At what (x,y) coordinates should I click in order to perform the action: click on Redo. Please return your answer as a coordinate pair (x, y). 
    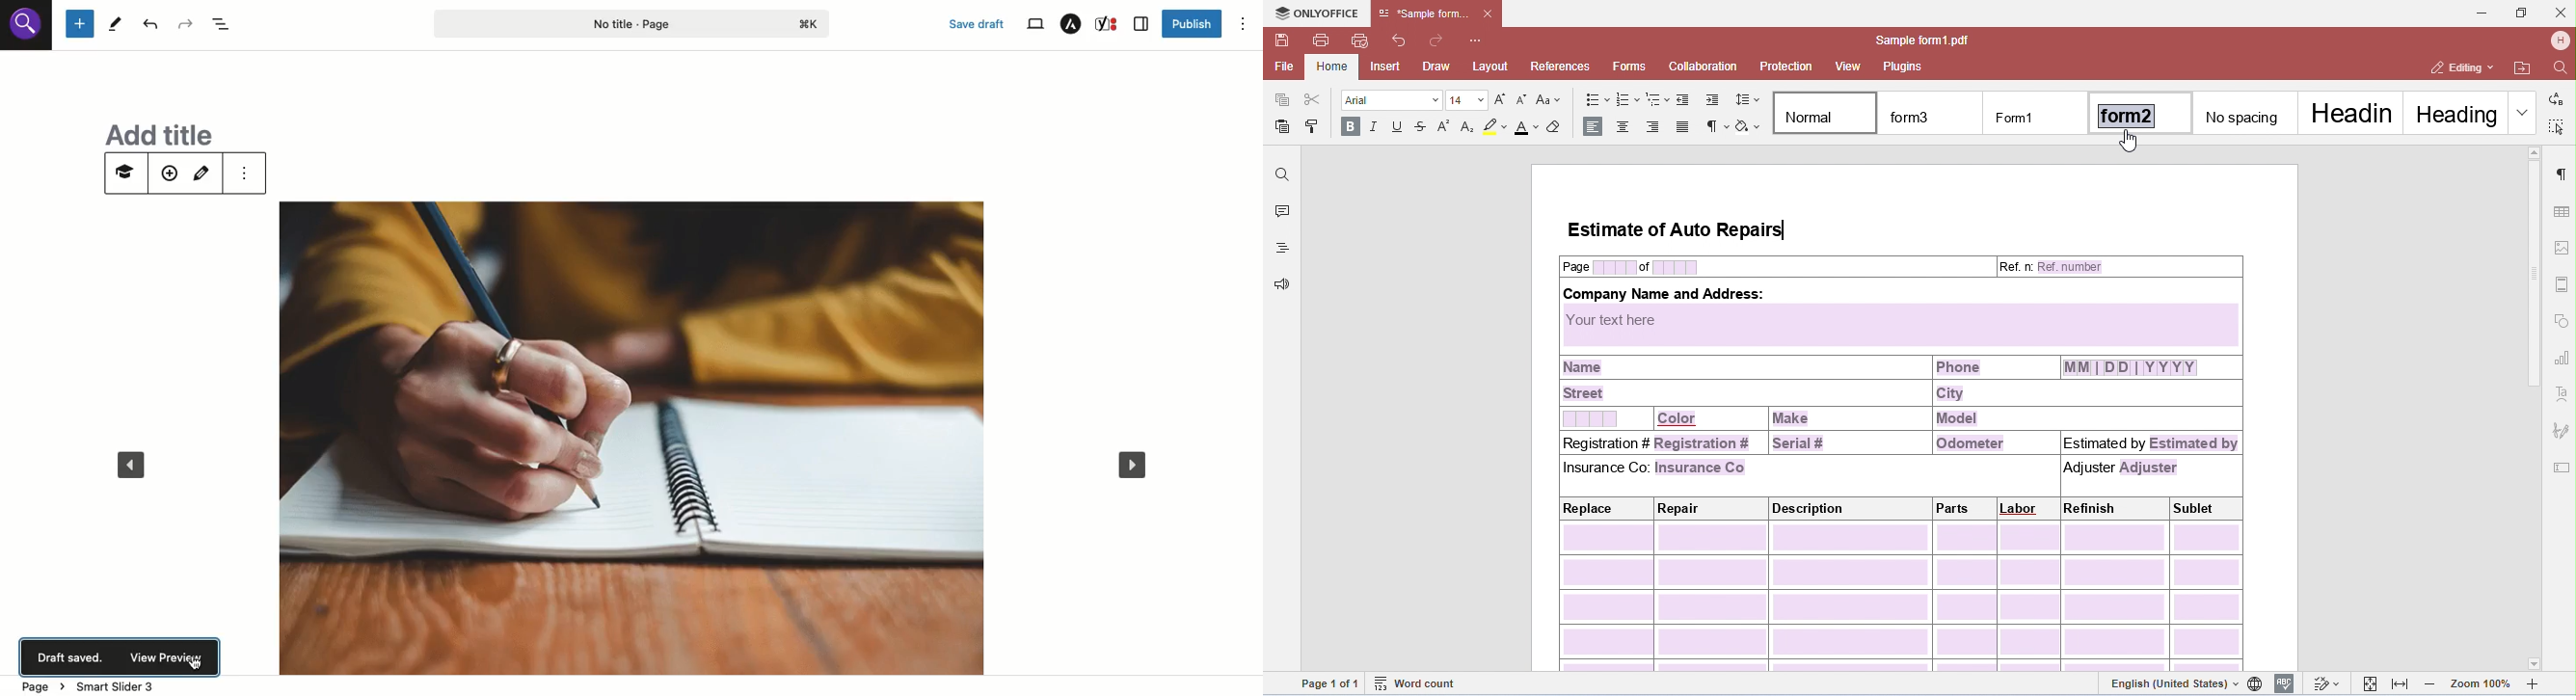
    Looking at the image, I should click on (185, 25).